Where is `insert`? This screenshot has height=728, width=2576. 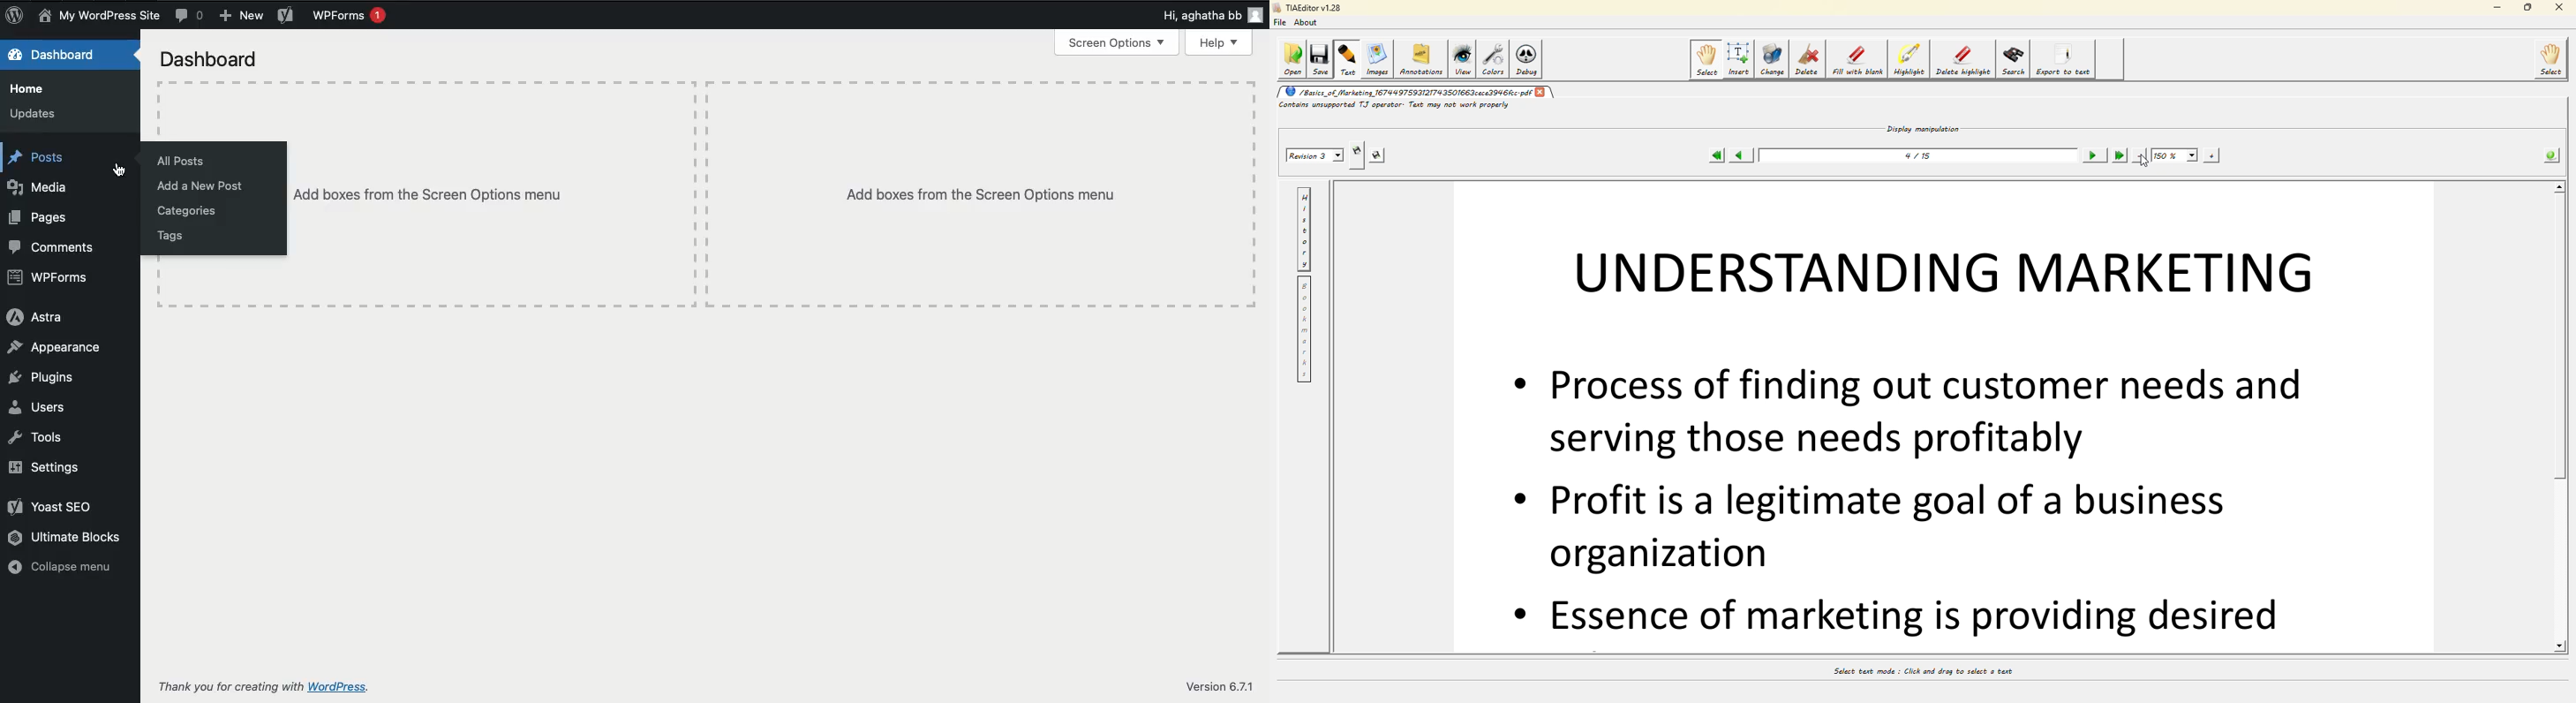
insert is located at coordinates (1739, 60).